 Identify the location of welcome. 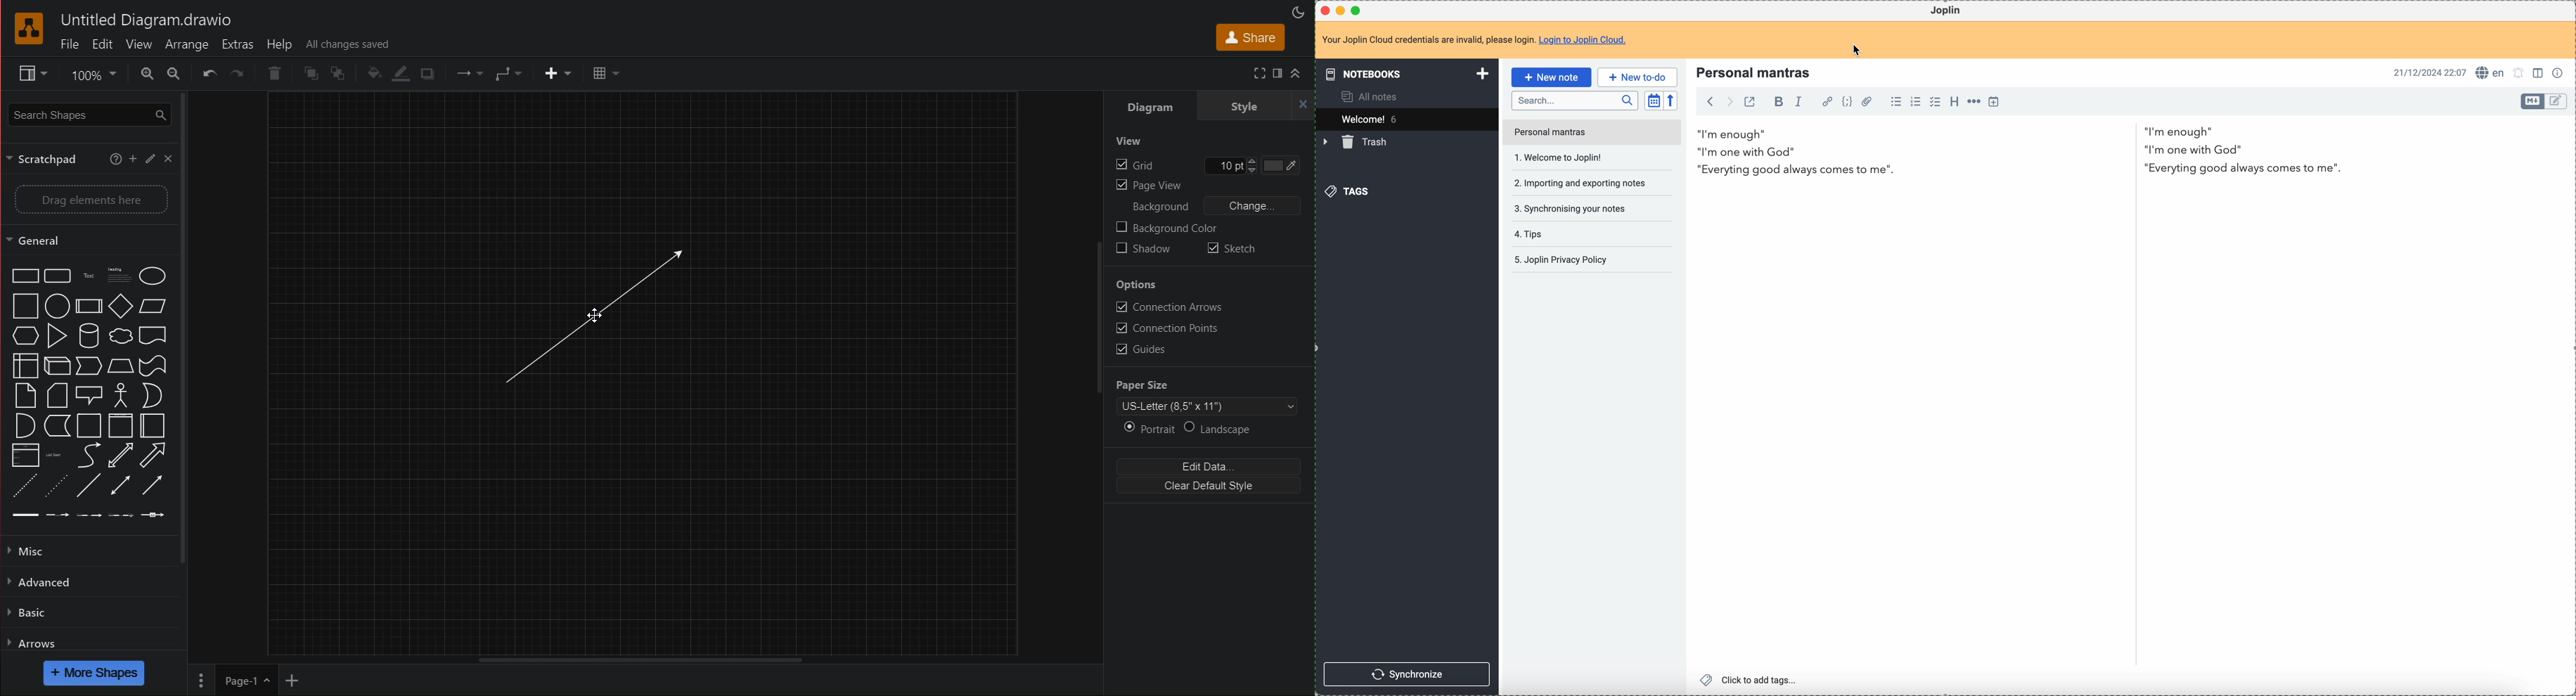
(1406, 119).